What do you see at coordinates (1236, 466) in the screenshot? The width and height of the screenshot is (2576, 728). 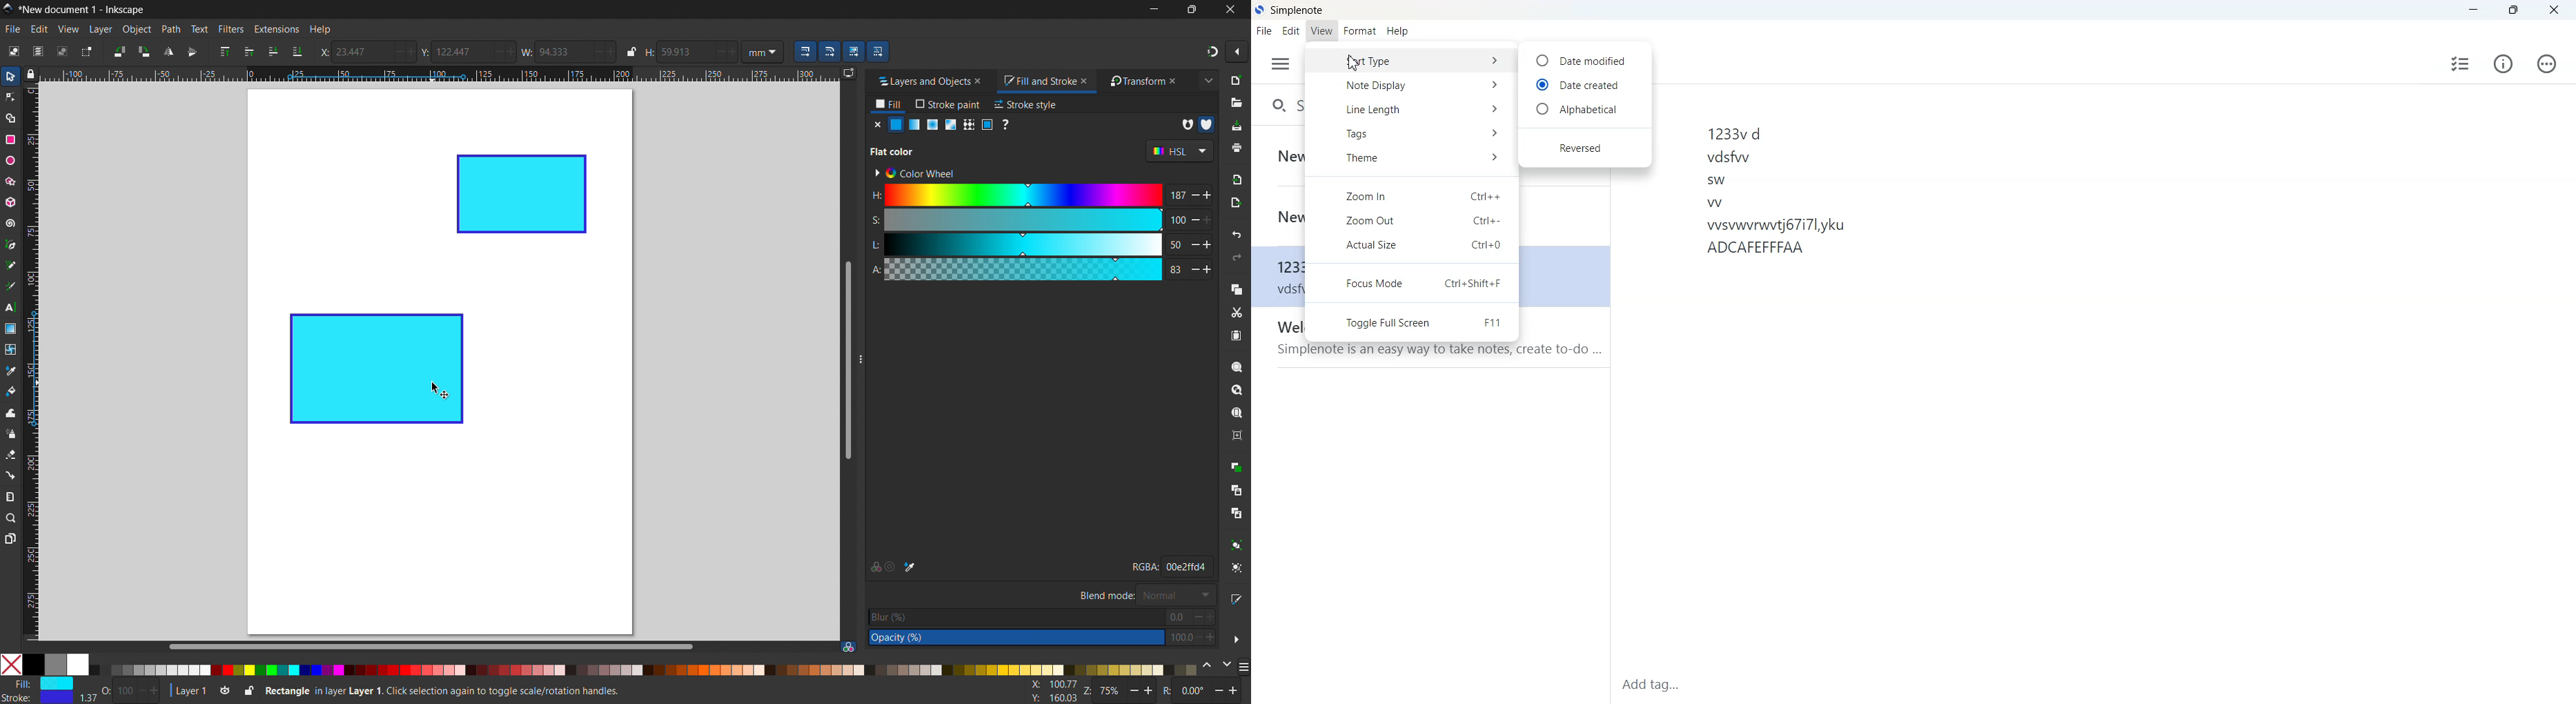 I see `duplicate` at bounding box center [1236, 466].